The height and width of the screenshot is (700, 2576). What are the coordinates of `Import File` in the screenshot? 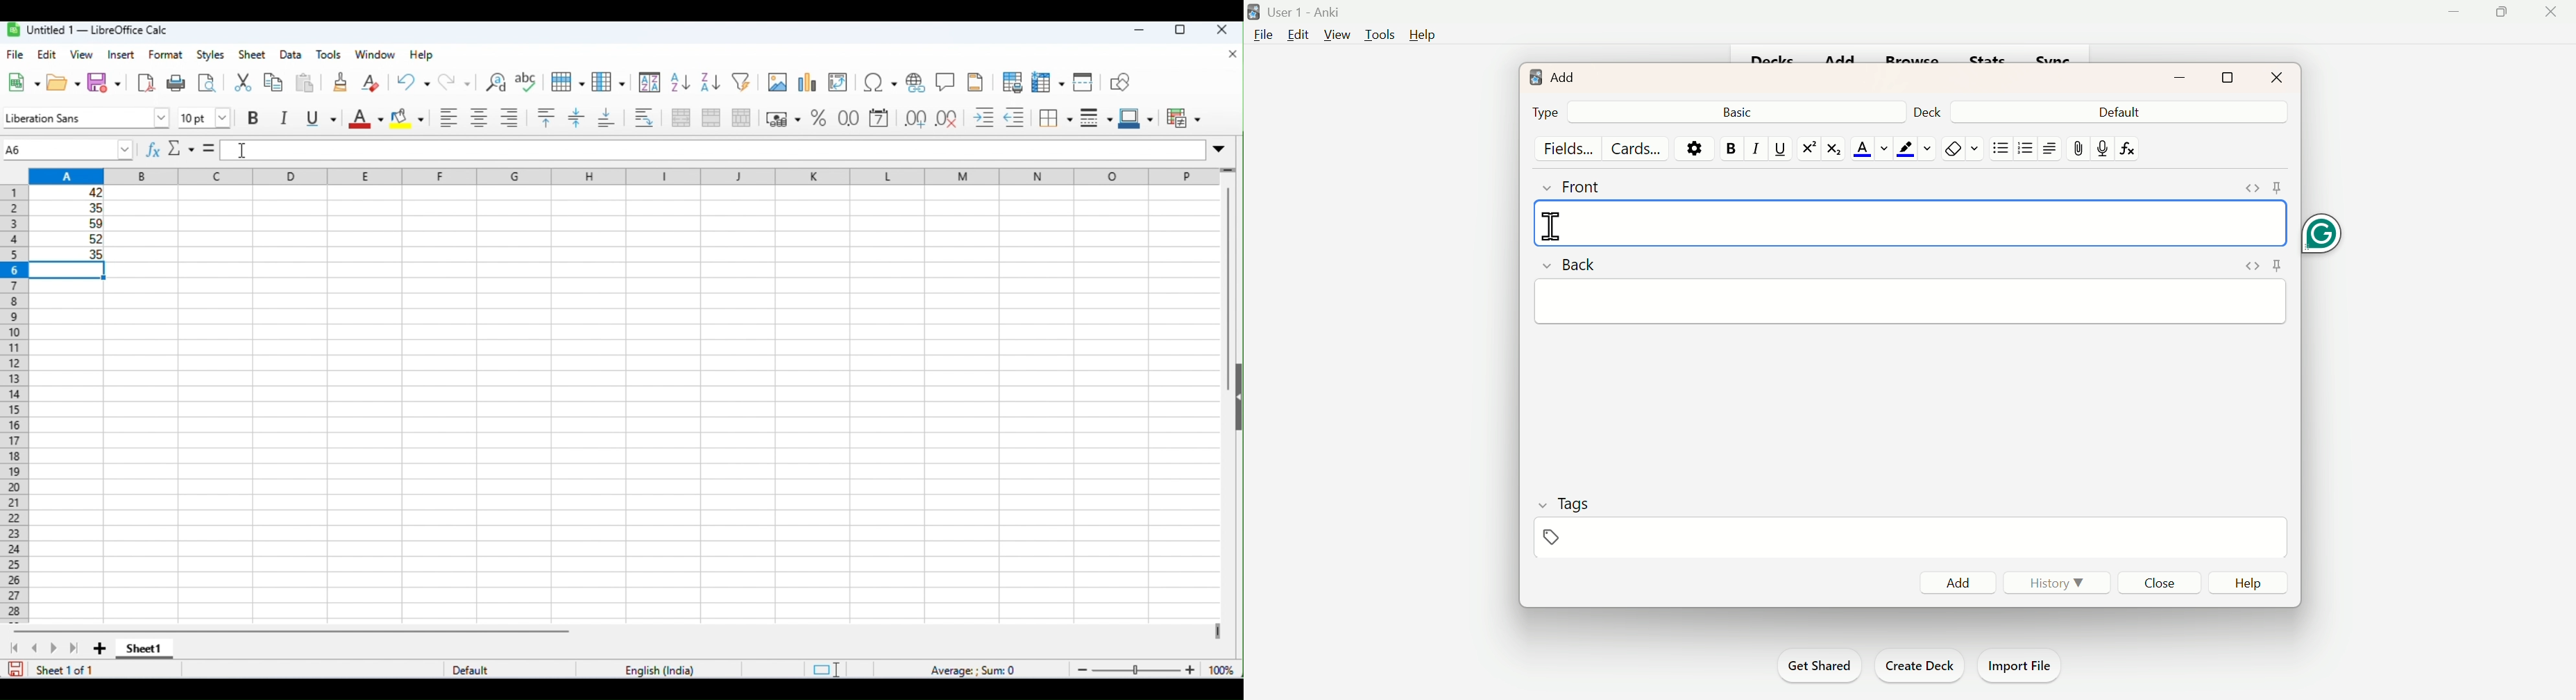 It's located at (2024, 666).